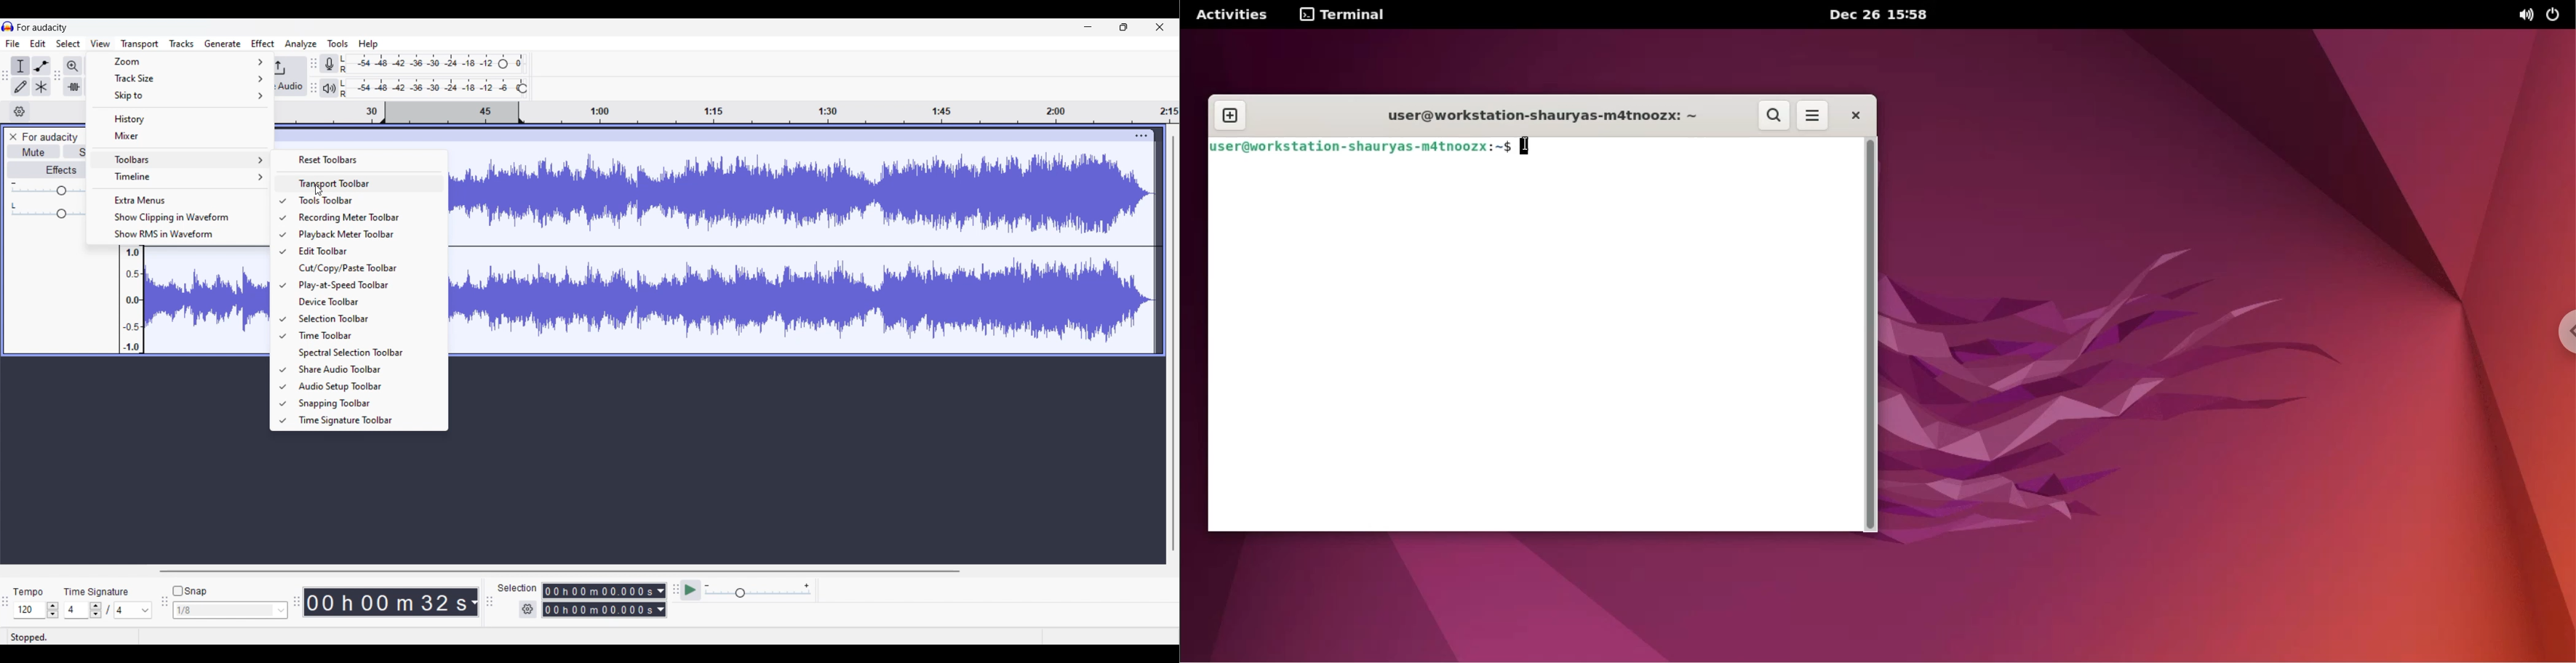  Describe the element at coordinates (523, 88) in the screenshot. I see `Recording to change playback level ` at that location.